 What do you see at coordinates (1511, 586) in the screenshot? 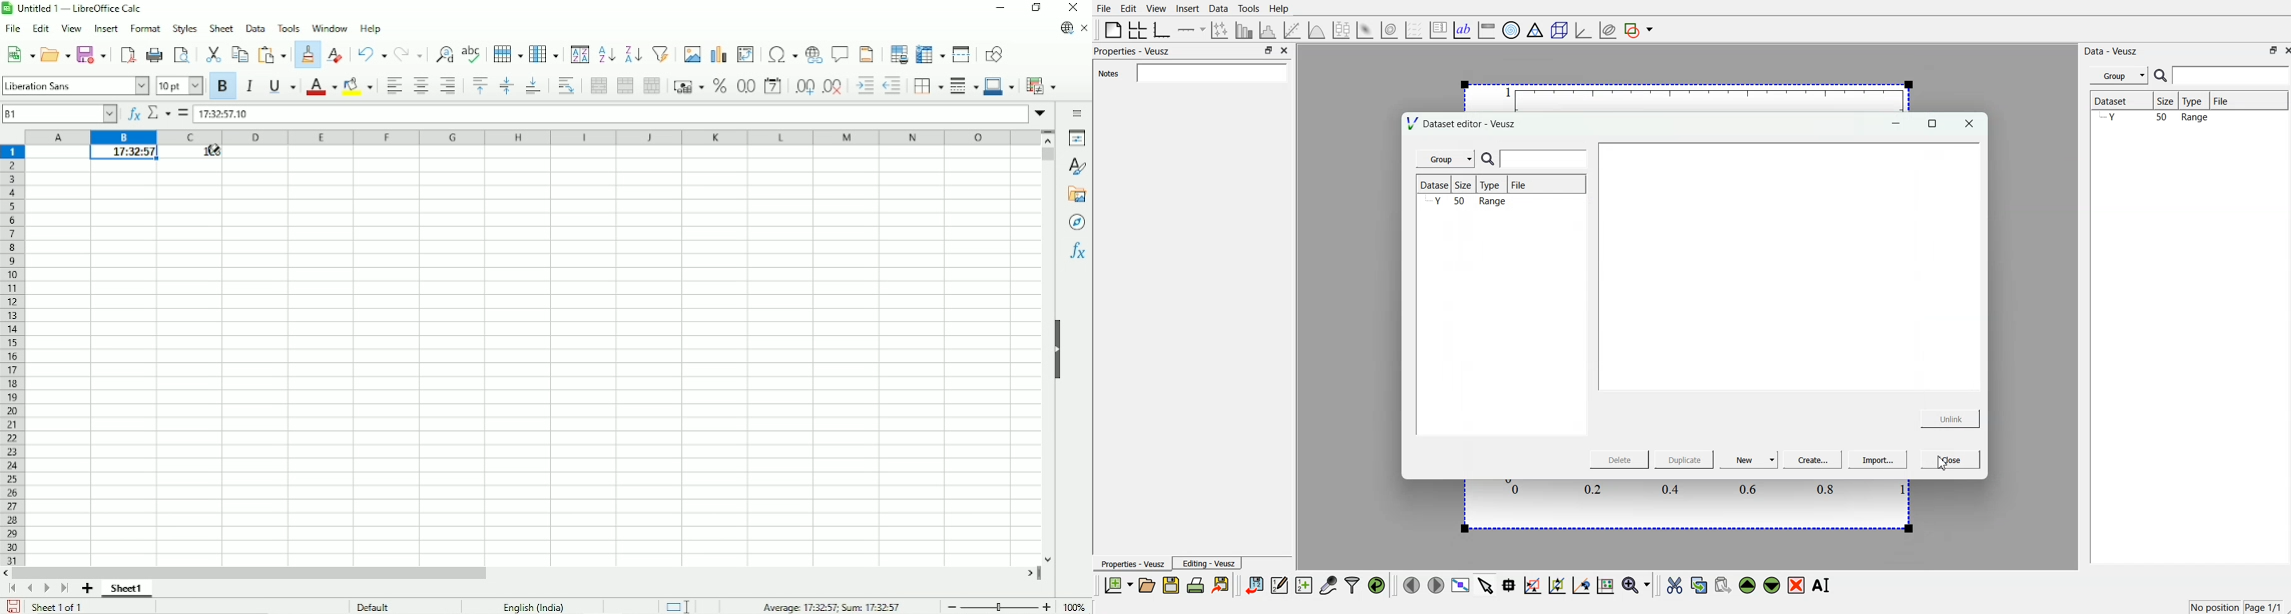
I see `read the data points` at bounding box center [1511, 586].